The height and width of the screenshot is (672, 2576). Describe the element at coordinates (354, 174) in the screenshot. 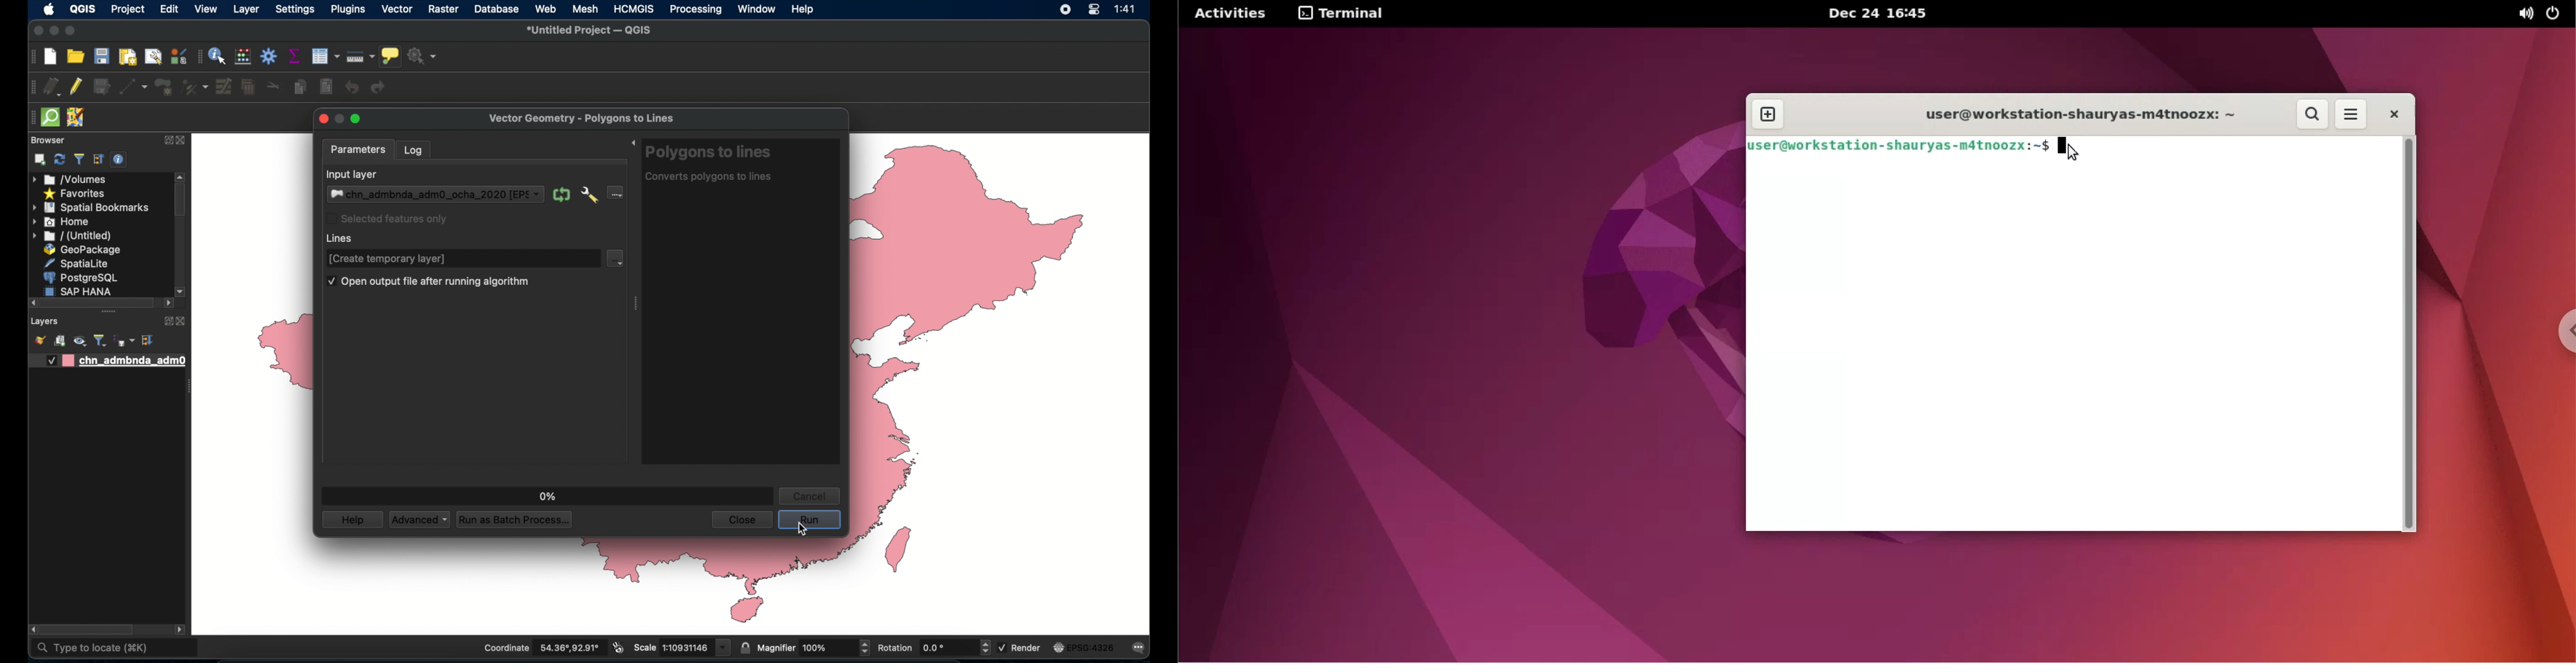

I see `input layer` at that location.